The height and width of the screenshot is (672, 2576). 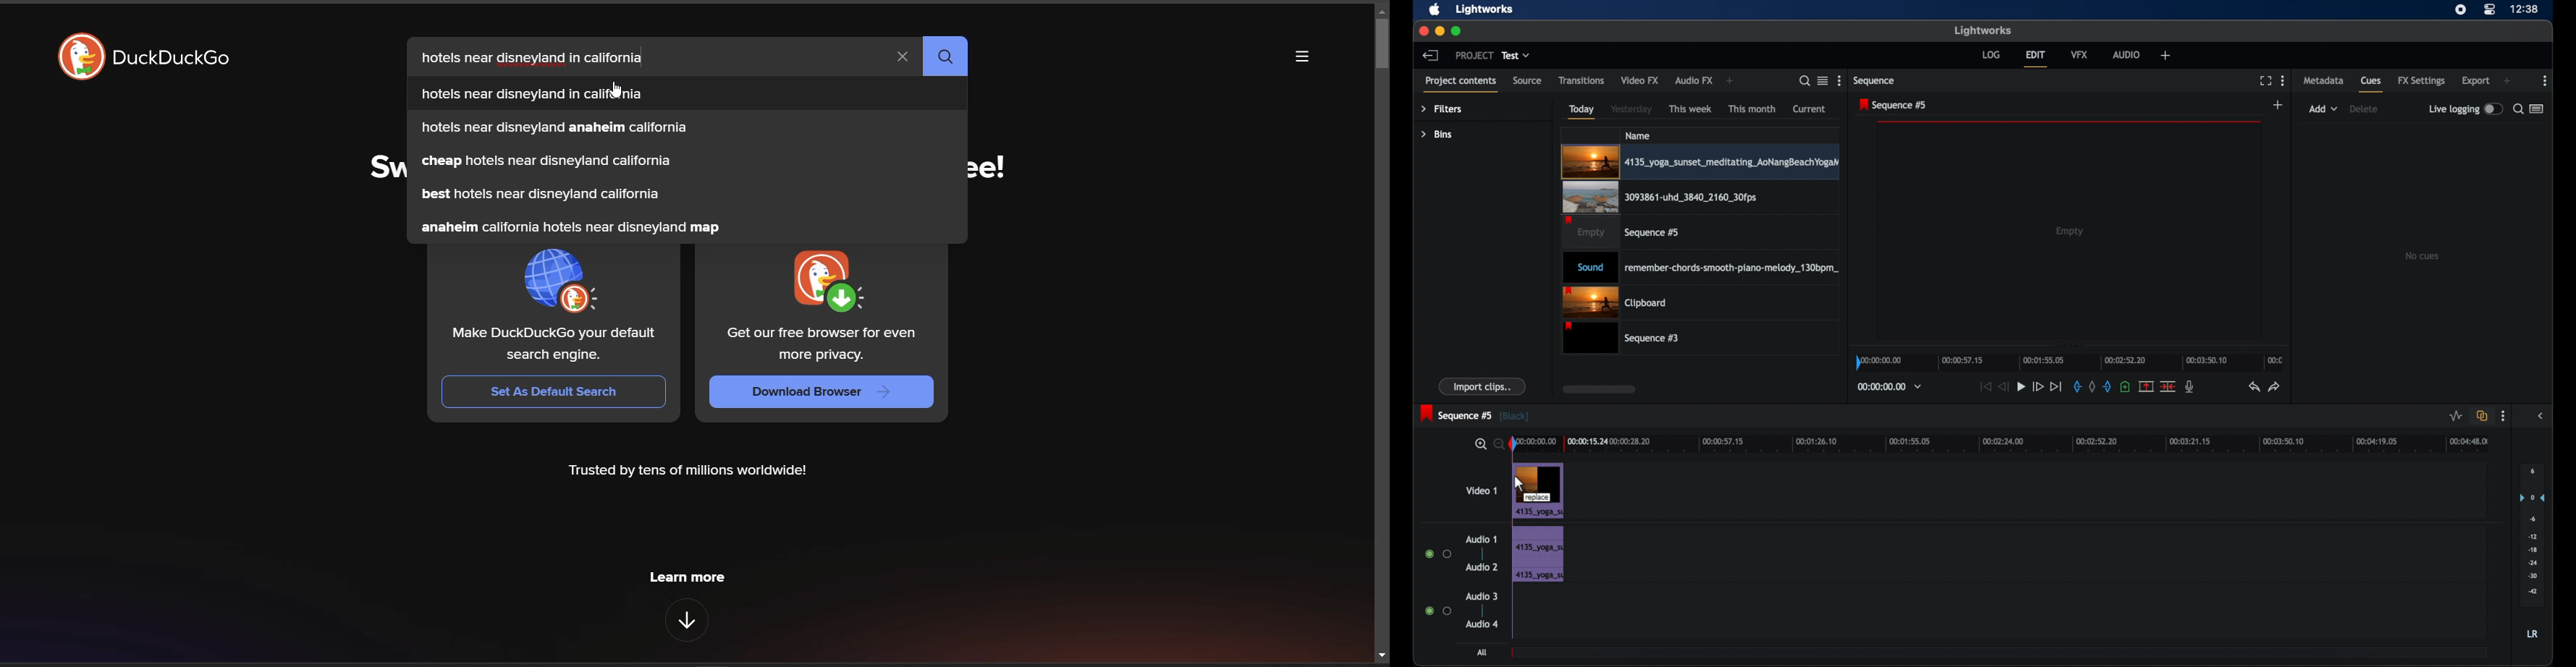 What do you see at coordinates (1381, 44) in the screenshot?
I see `vertical scroll bar` at bounding box center [1381, 44].